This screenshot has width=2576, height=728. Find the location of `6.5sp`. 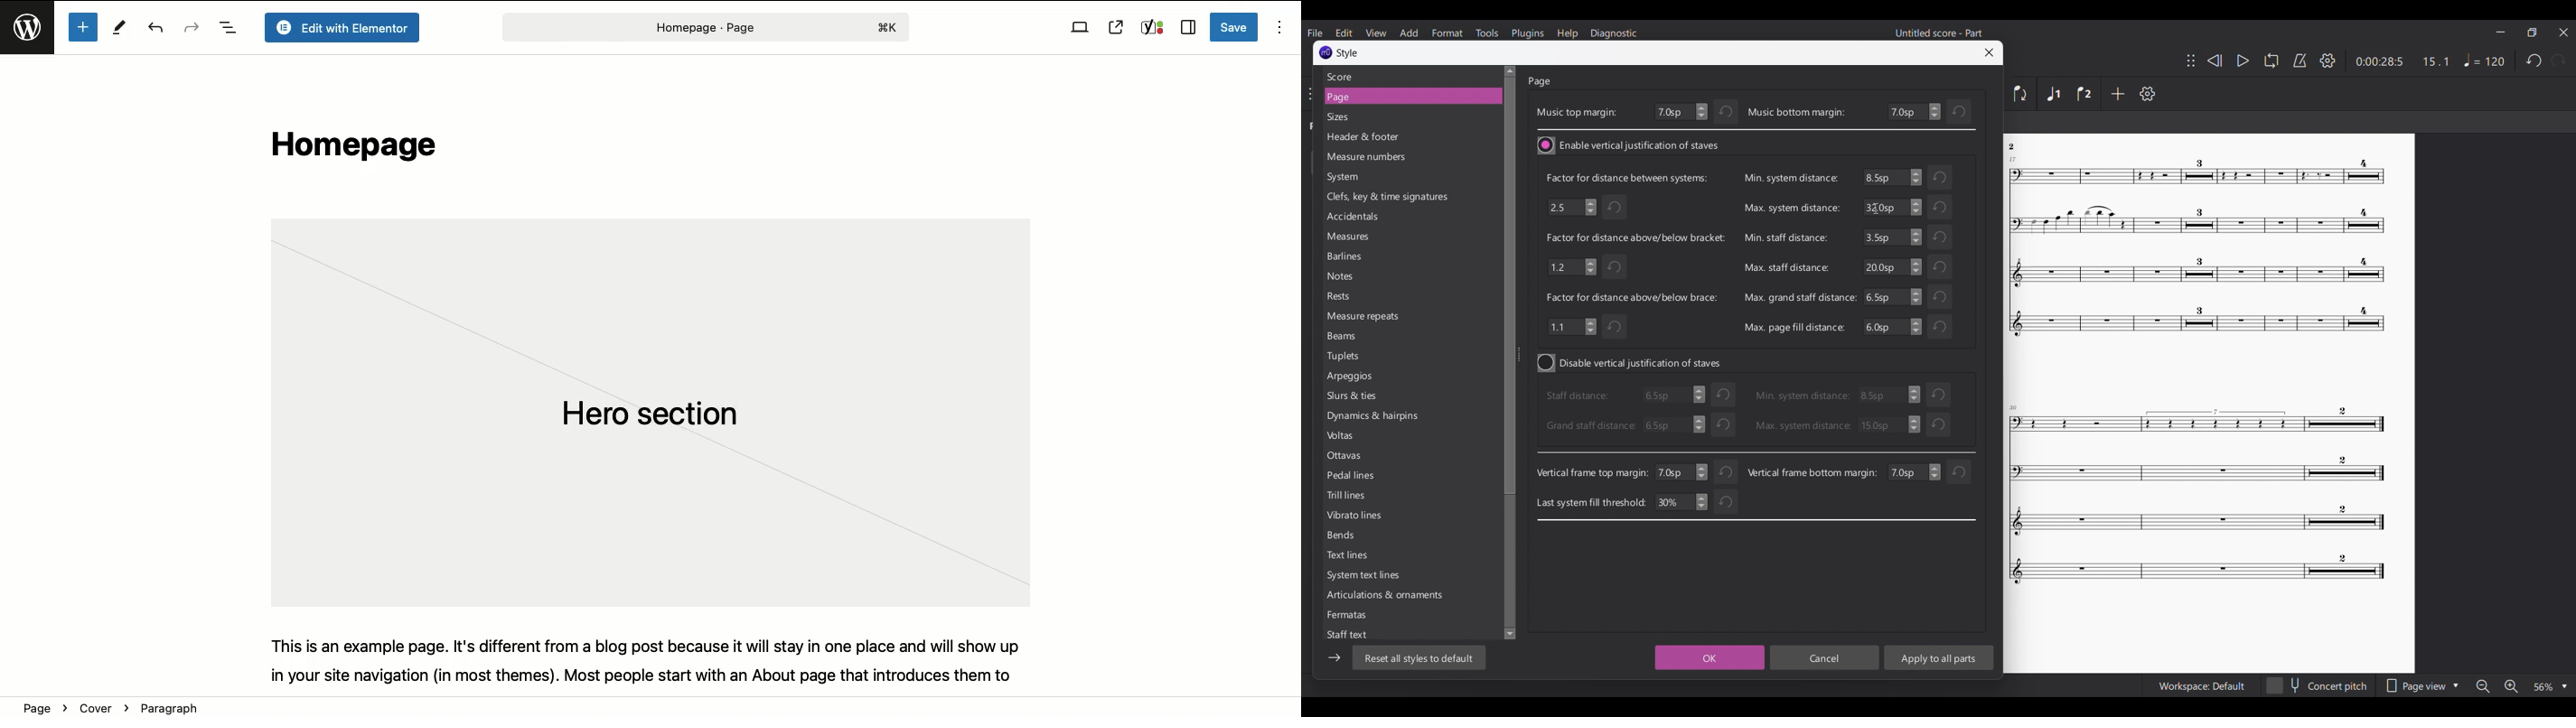

6.5sp is located at coordinates (1672, 425).